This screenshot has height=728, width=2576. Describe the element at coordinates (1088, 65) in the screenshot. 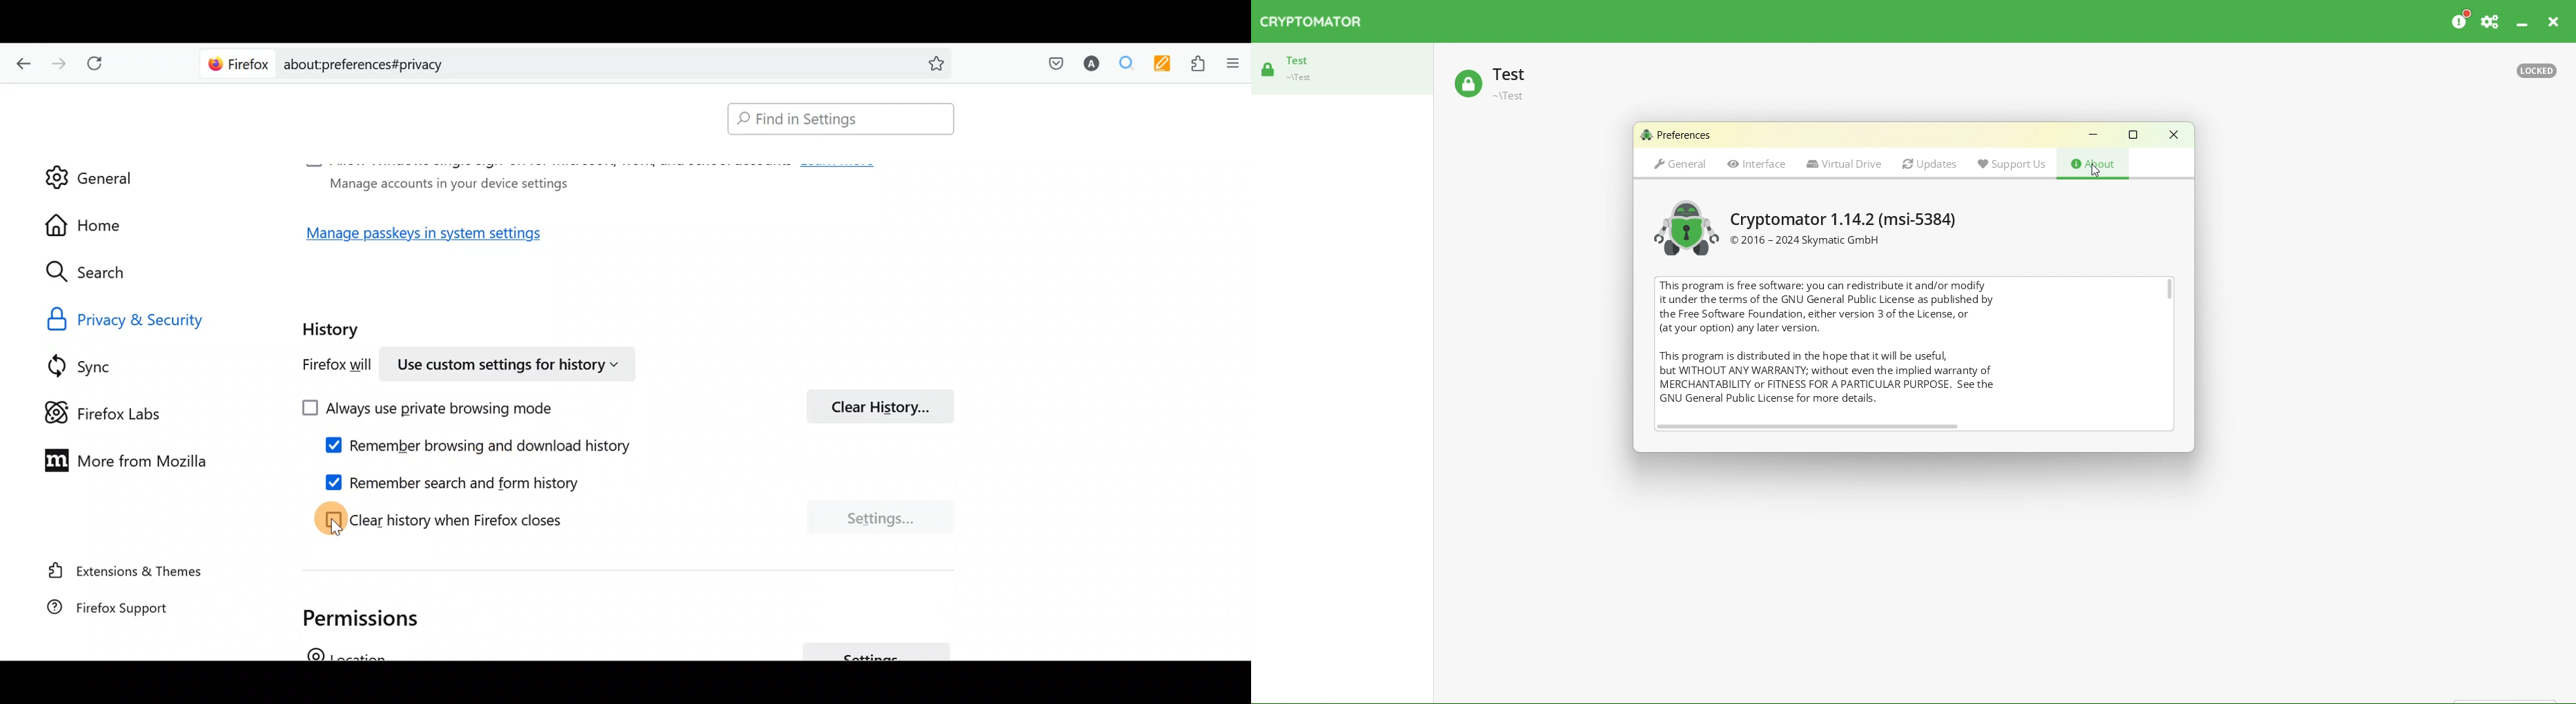

I see `Account name` at that location.